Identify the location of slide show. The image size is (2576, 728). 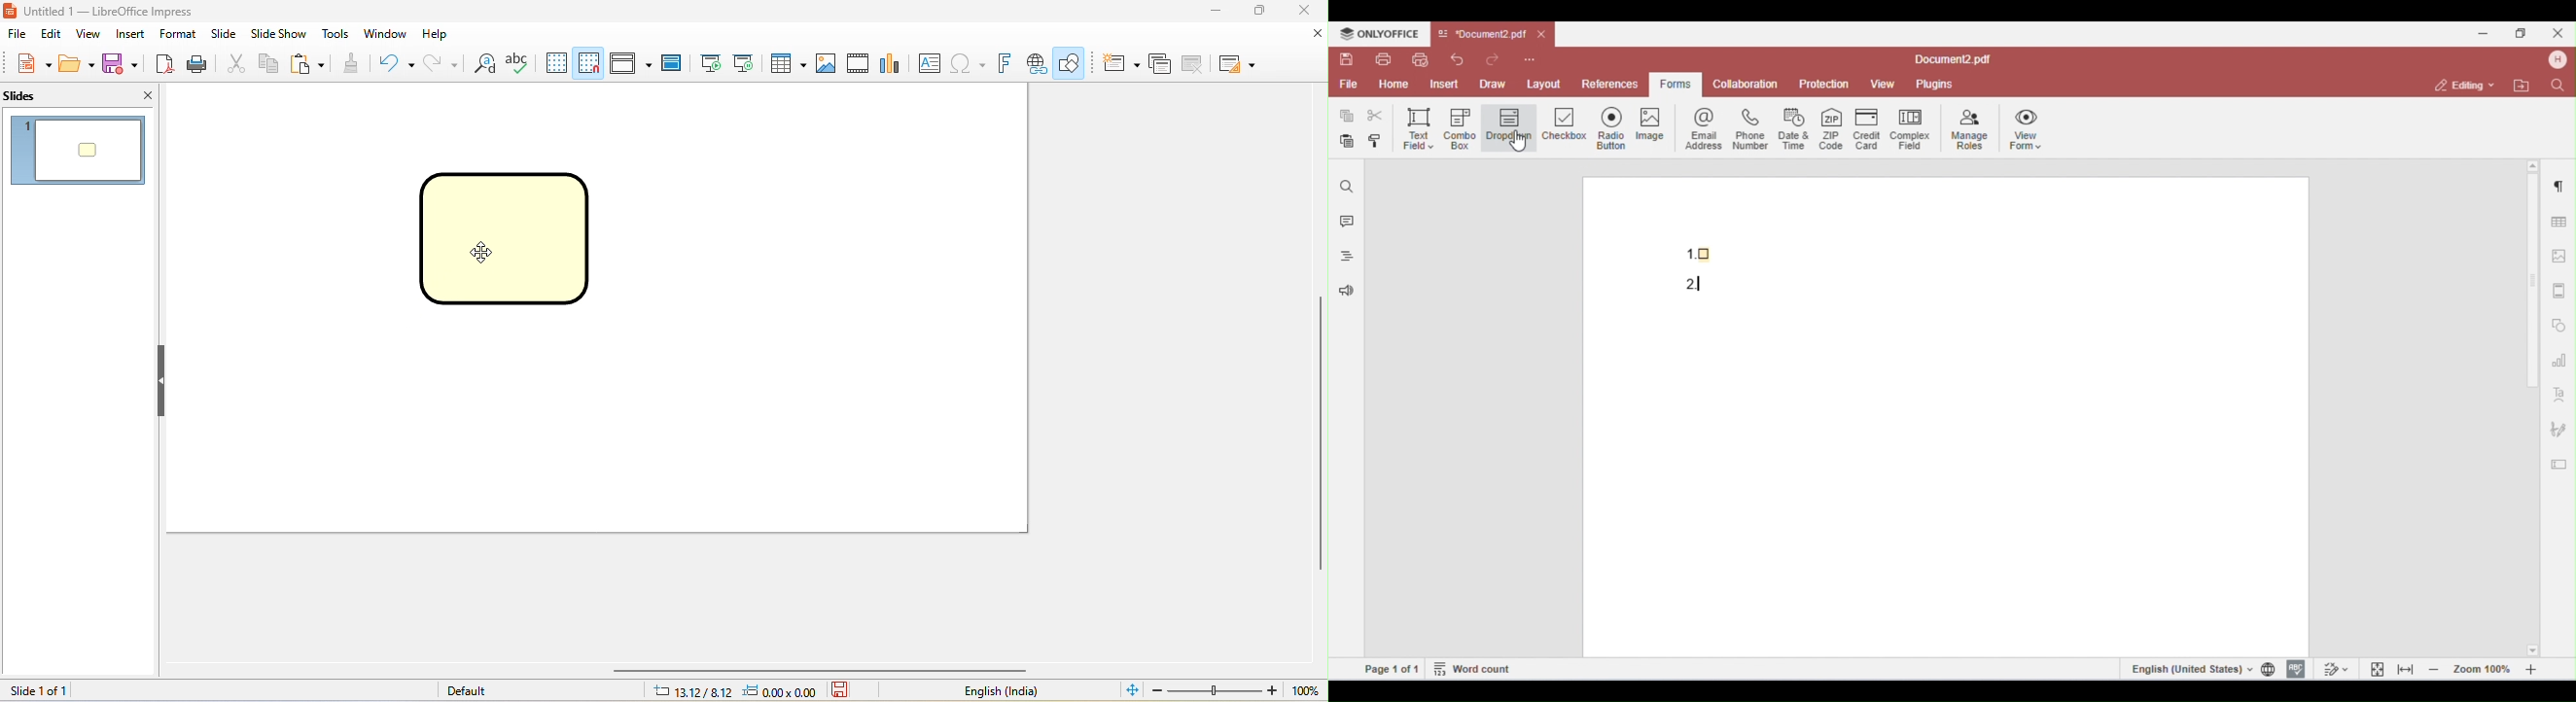
(281, 33).